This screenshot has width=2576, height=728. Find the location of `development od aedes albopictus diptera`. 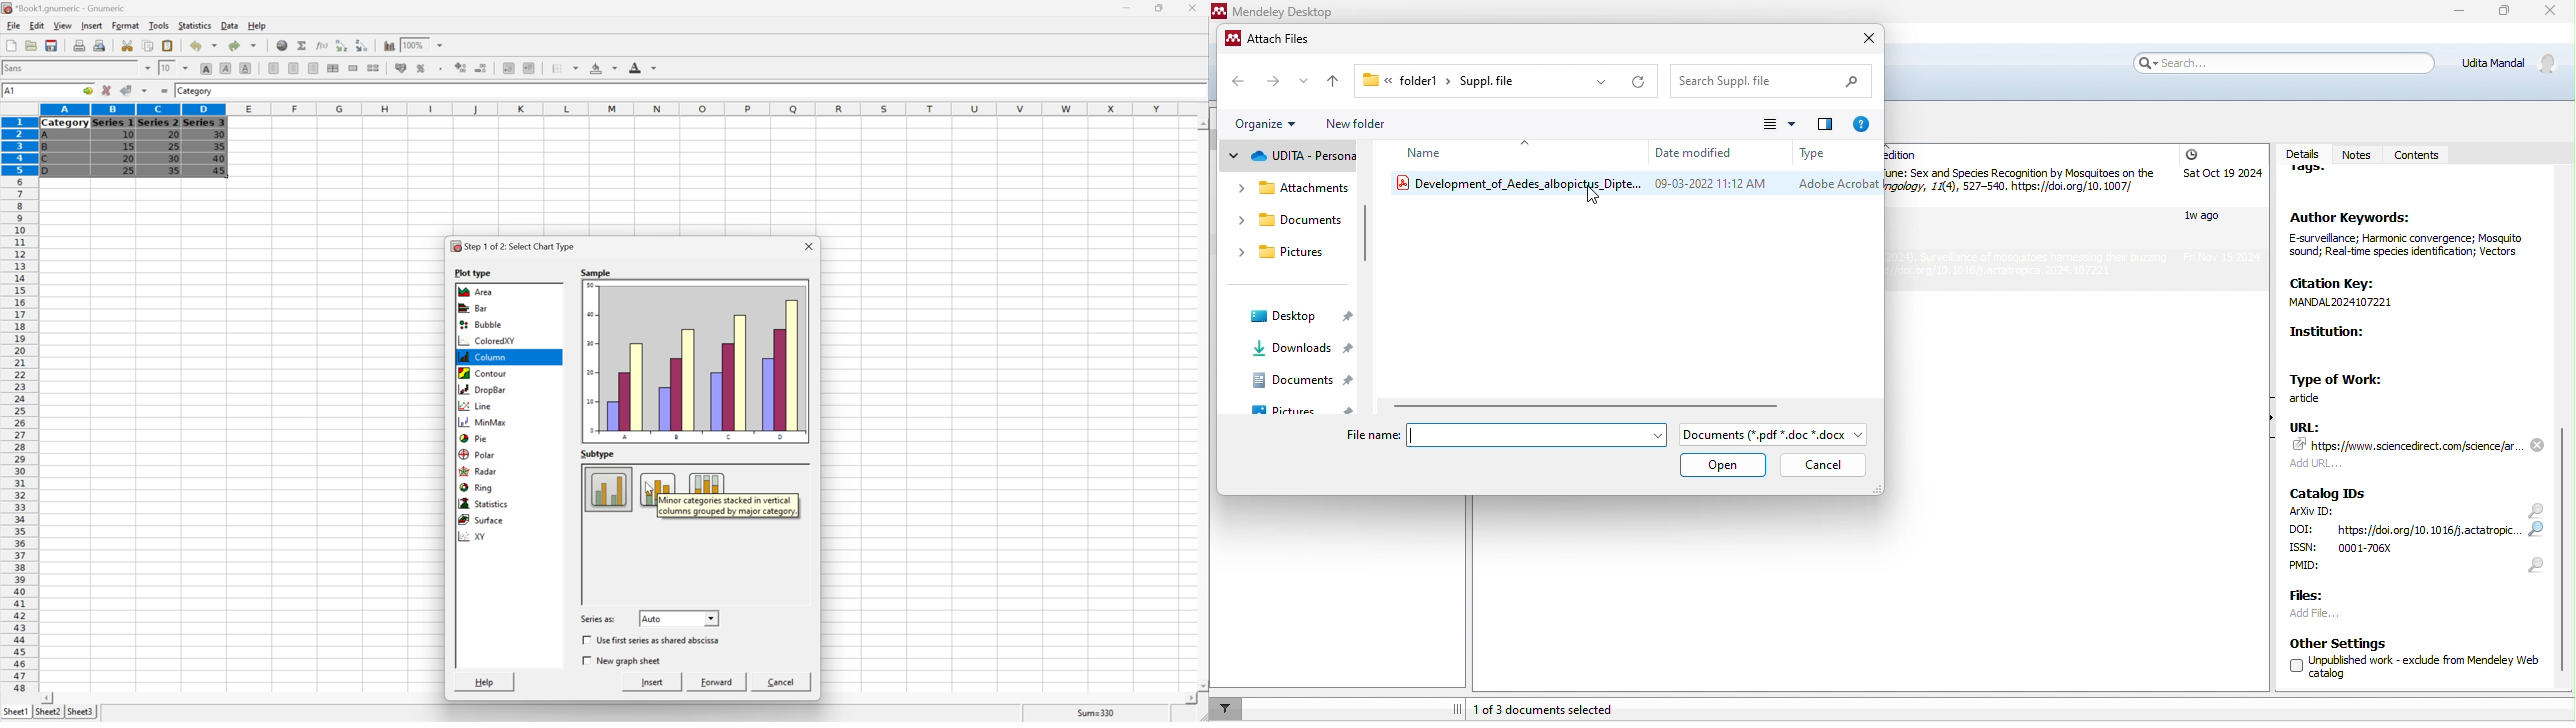

development od aedes albopictus diptera is located at coordinates (1633, 184).